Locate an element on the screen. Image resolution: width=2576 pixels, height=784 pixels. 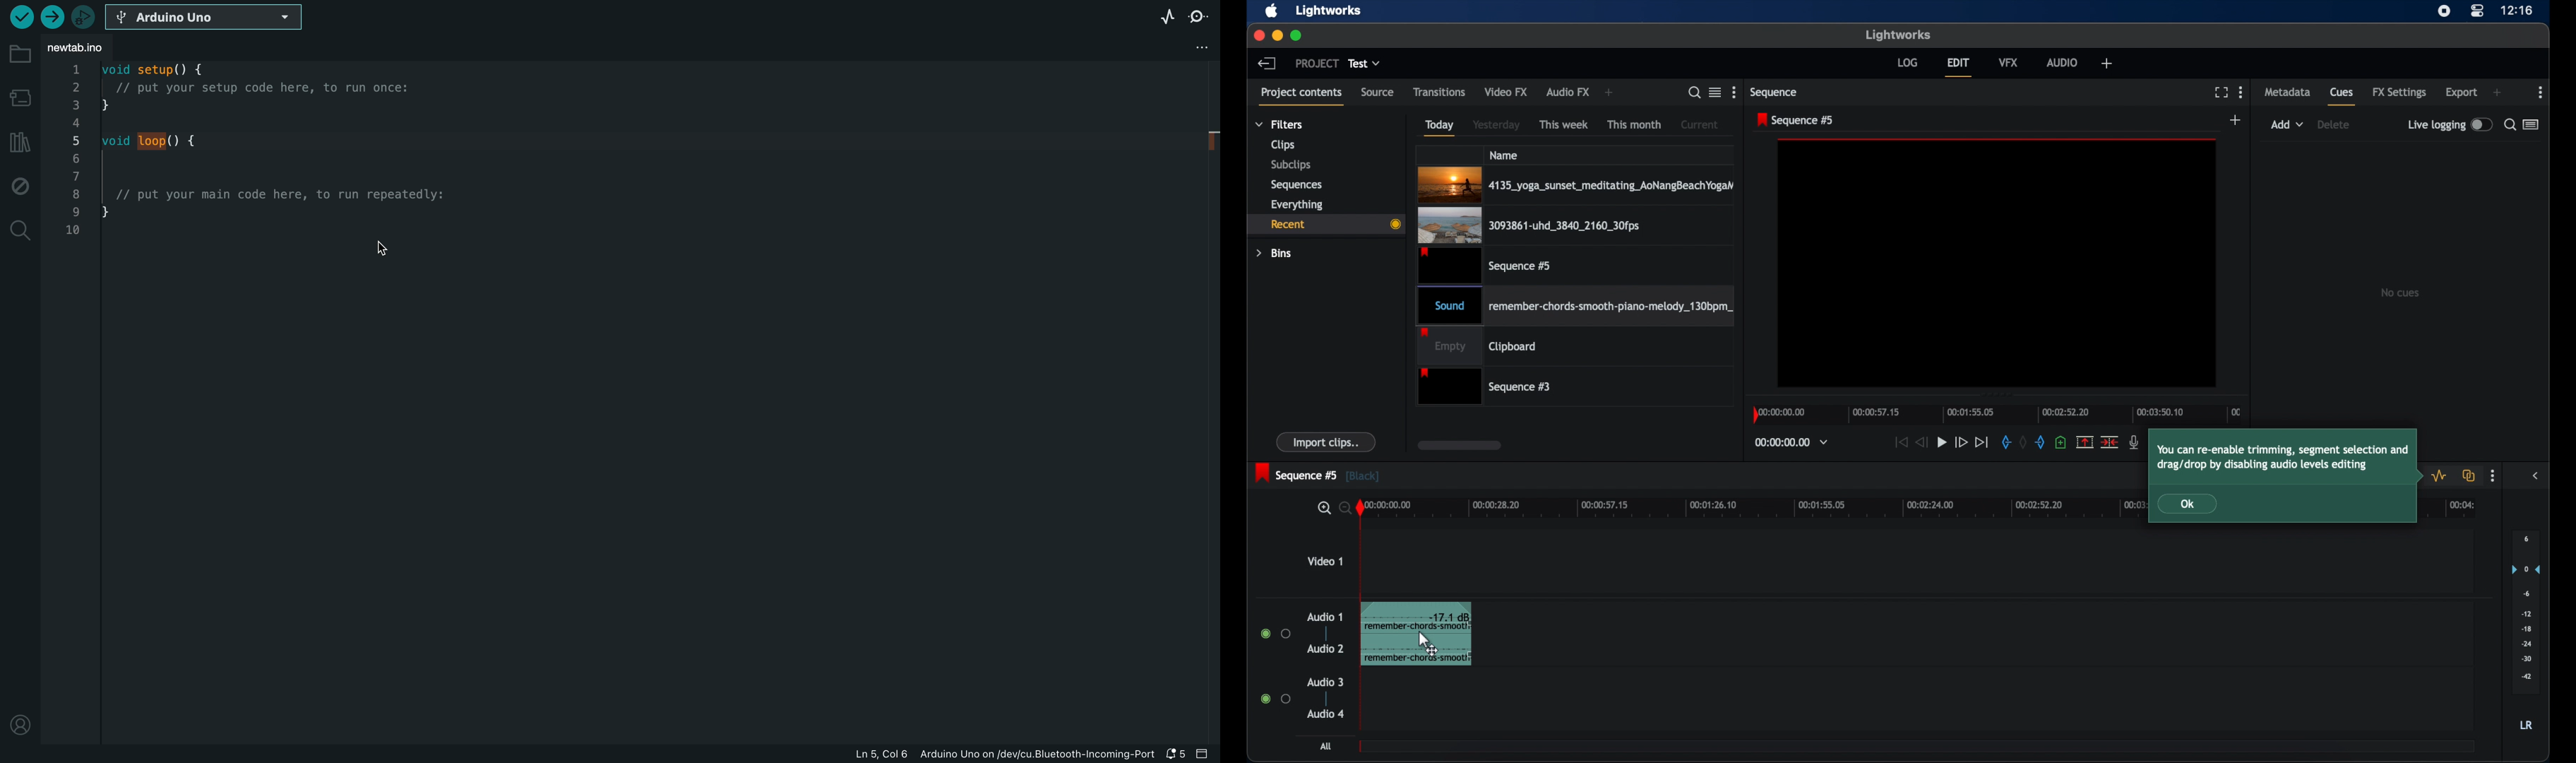
vfx is located at coordinates (2008, 61).